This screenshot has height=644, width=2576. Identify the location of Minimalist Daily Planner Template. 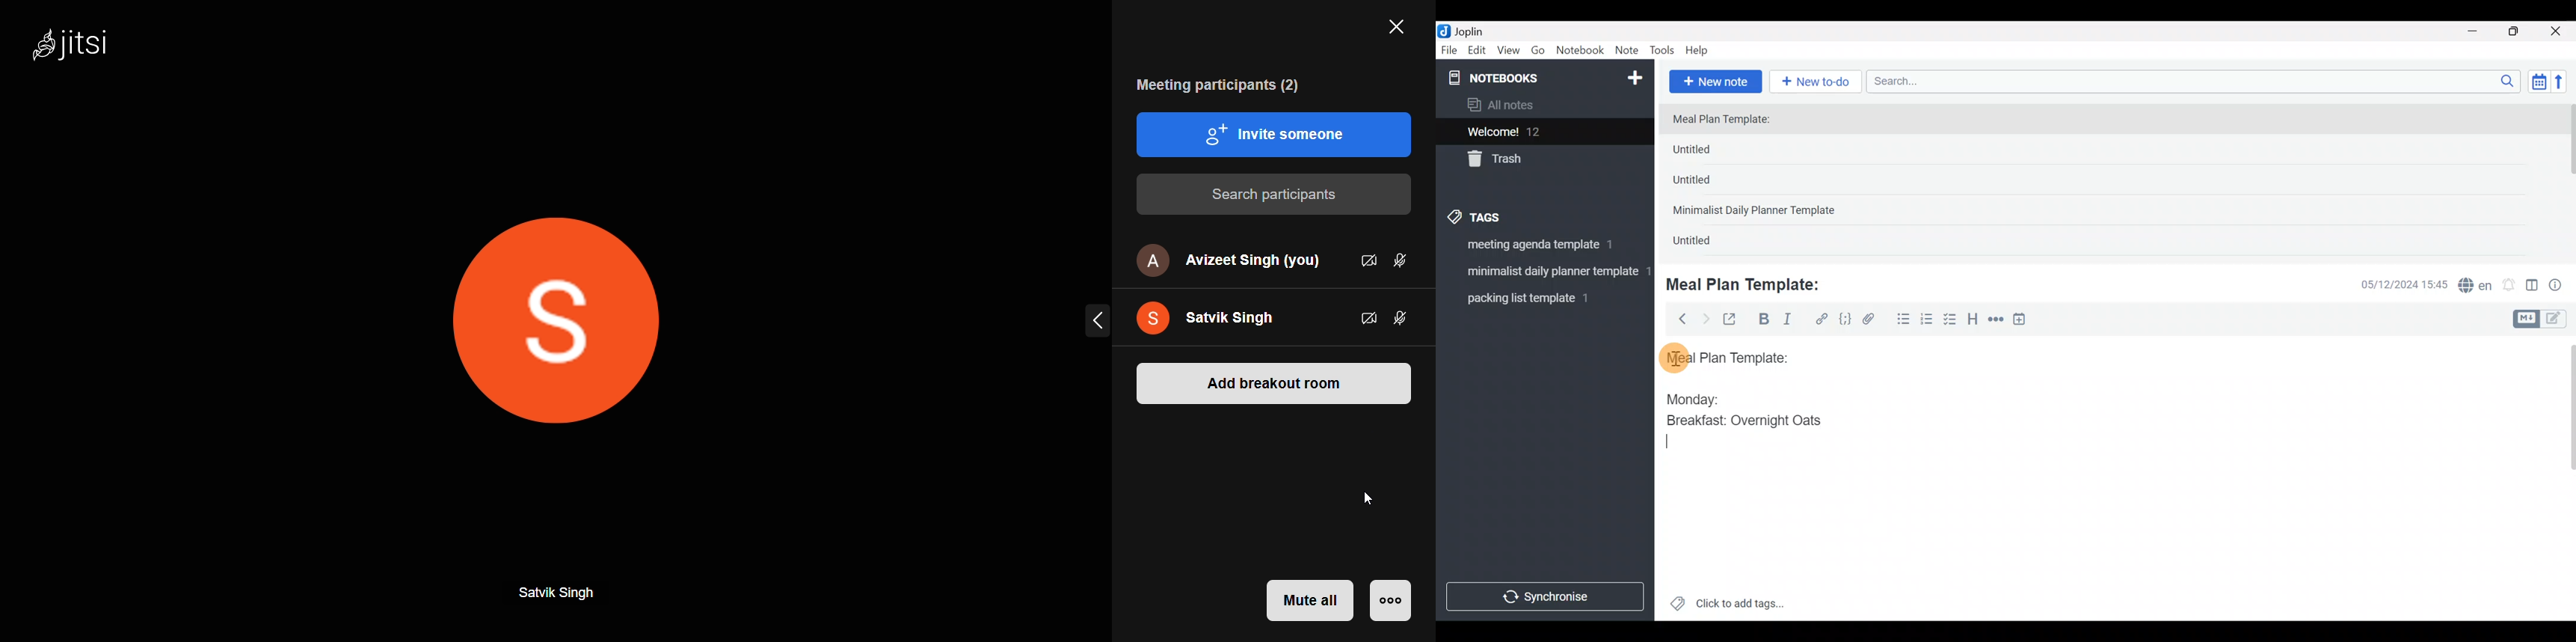
(1758, 212).